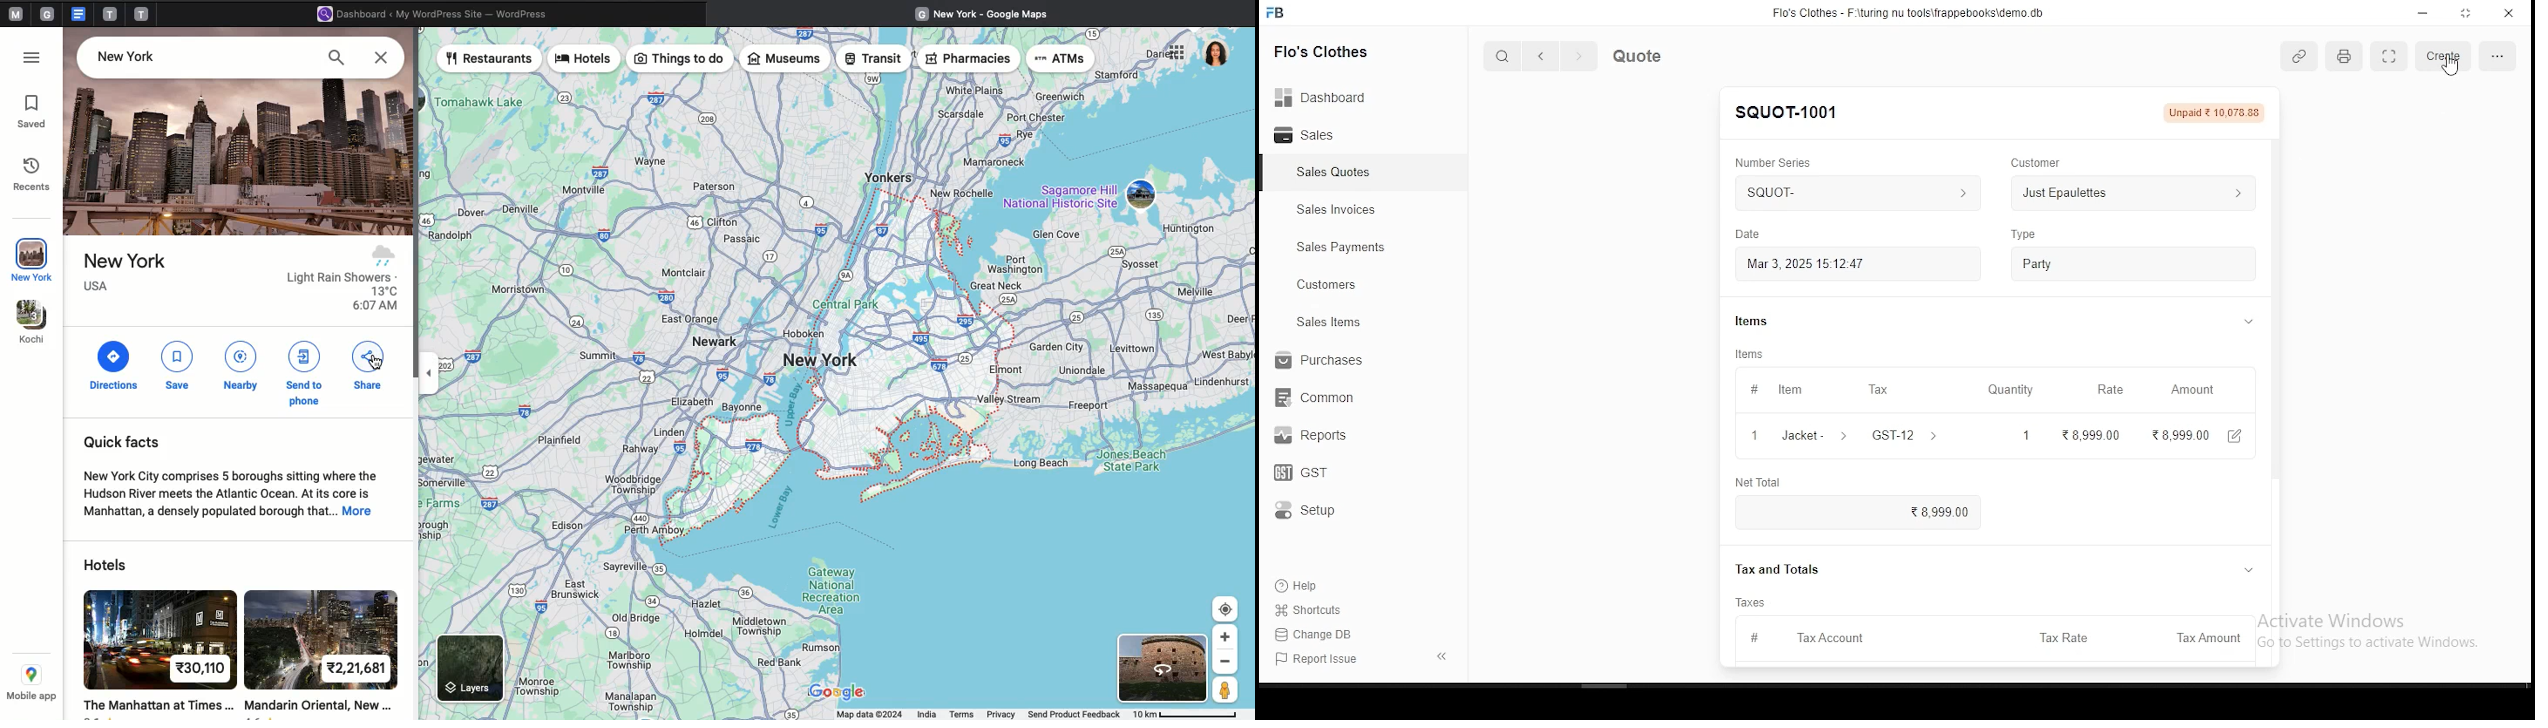 The image size is (2548, 728). I want to click on link, so click(2301, 57).